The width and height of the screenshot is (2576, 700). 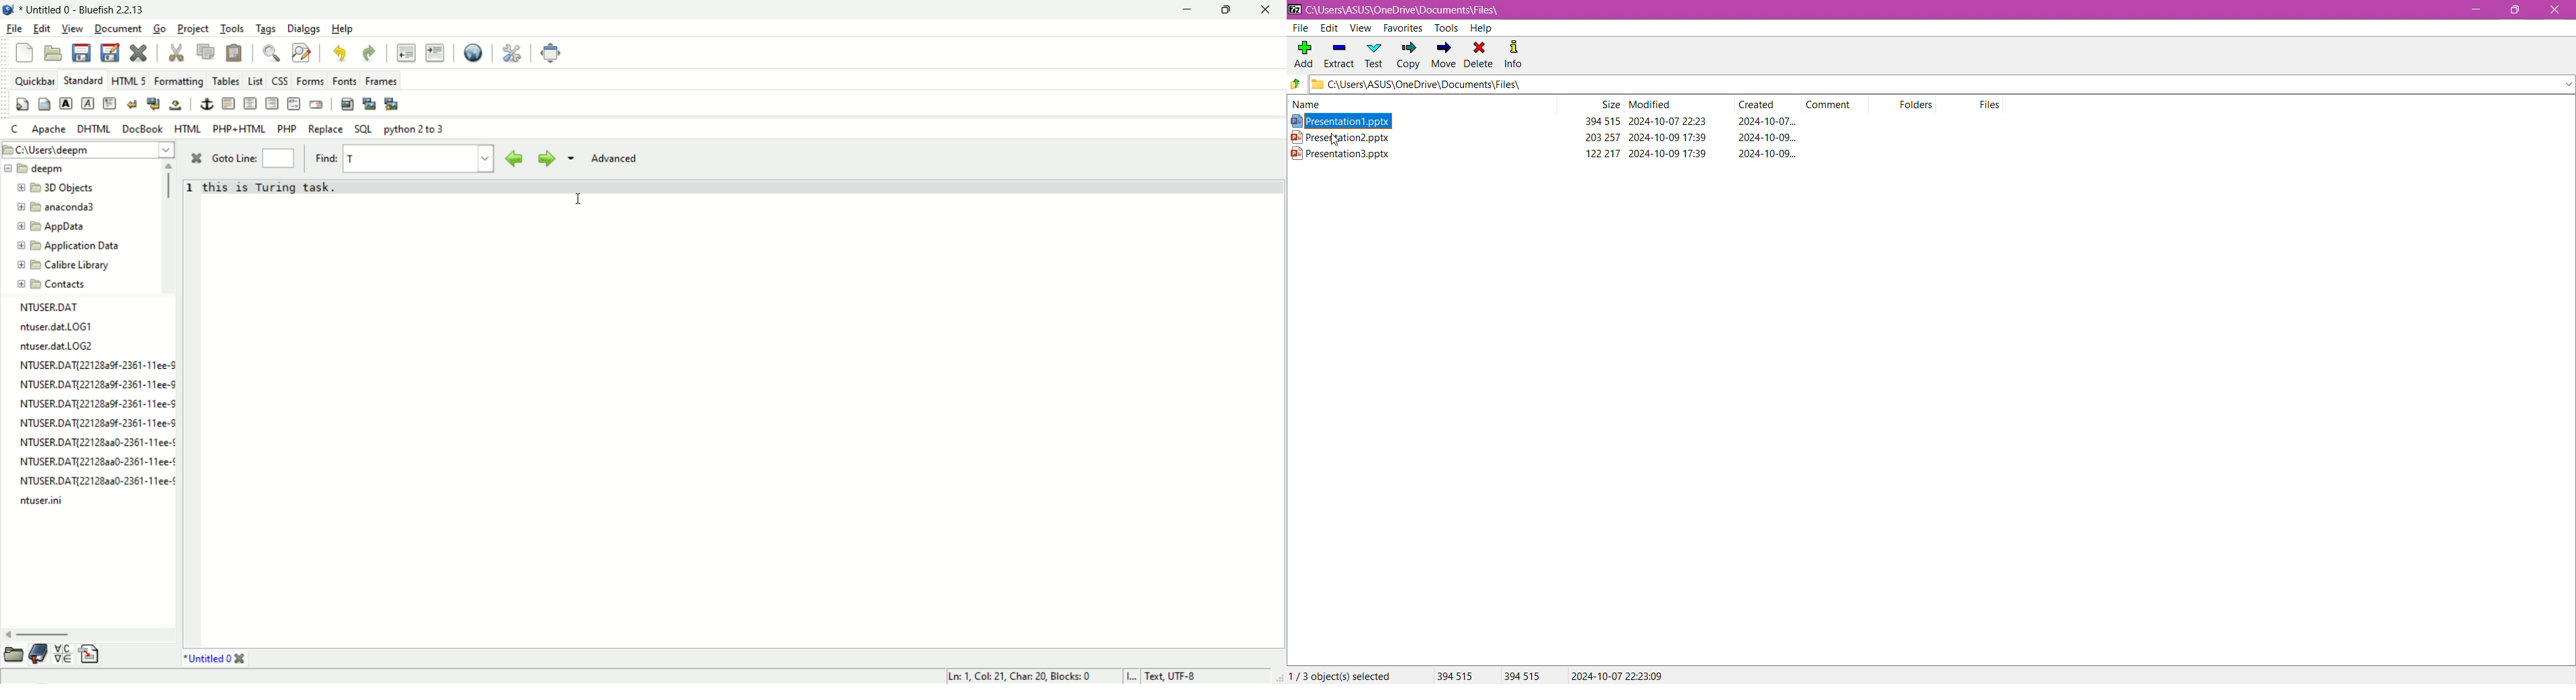 I want to click on Frames, so click(x=381, y=80).